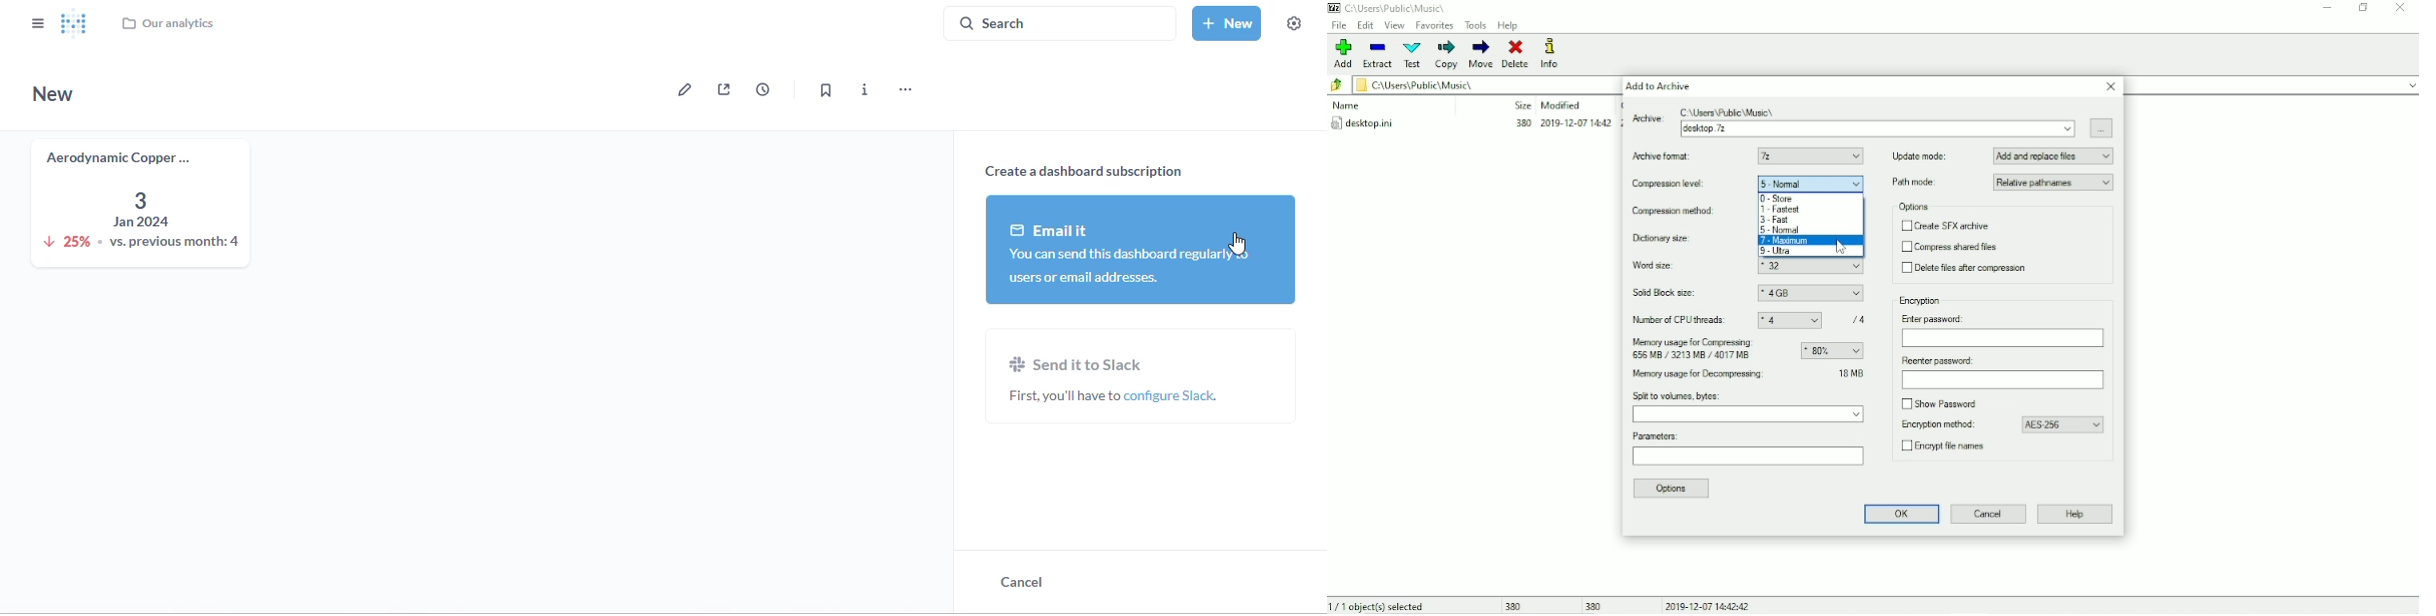  Describe the element at coordinates (2102, 127) in the screenshot. I see `Browse` at that location.